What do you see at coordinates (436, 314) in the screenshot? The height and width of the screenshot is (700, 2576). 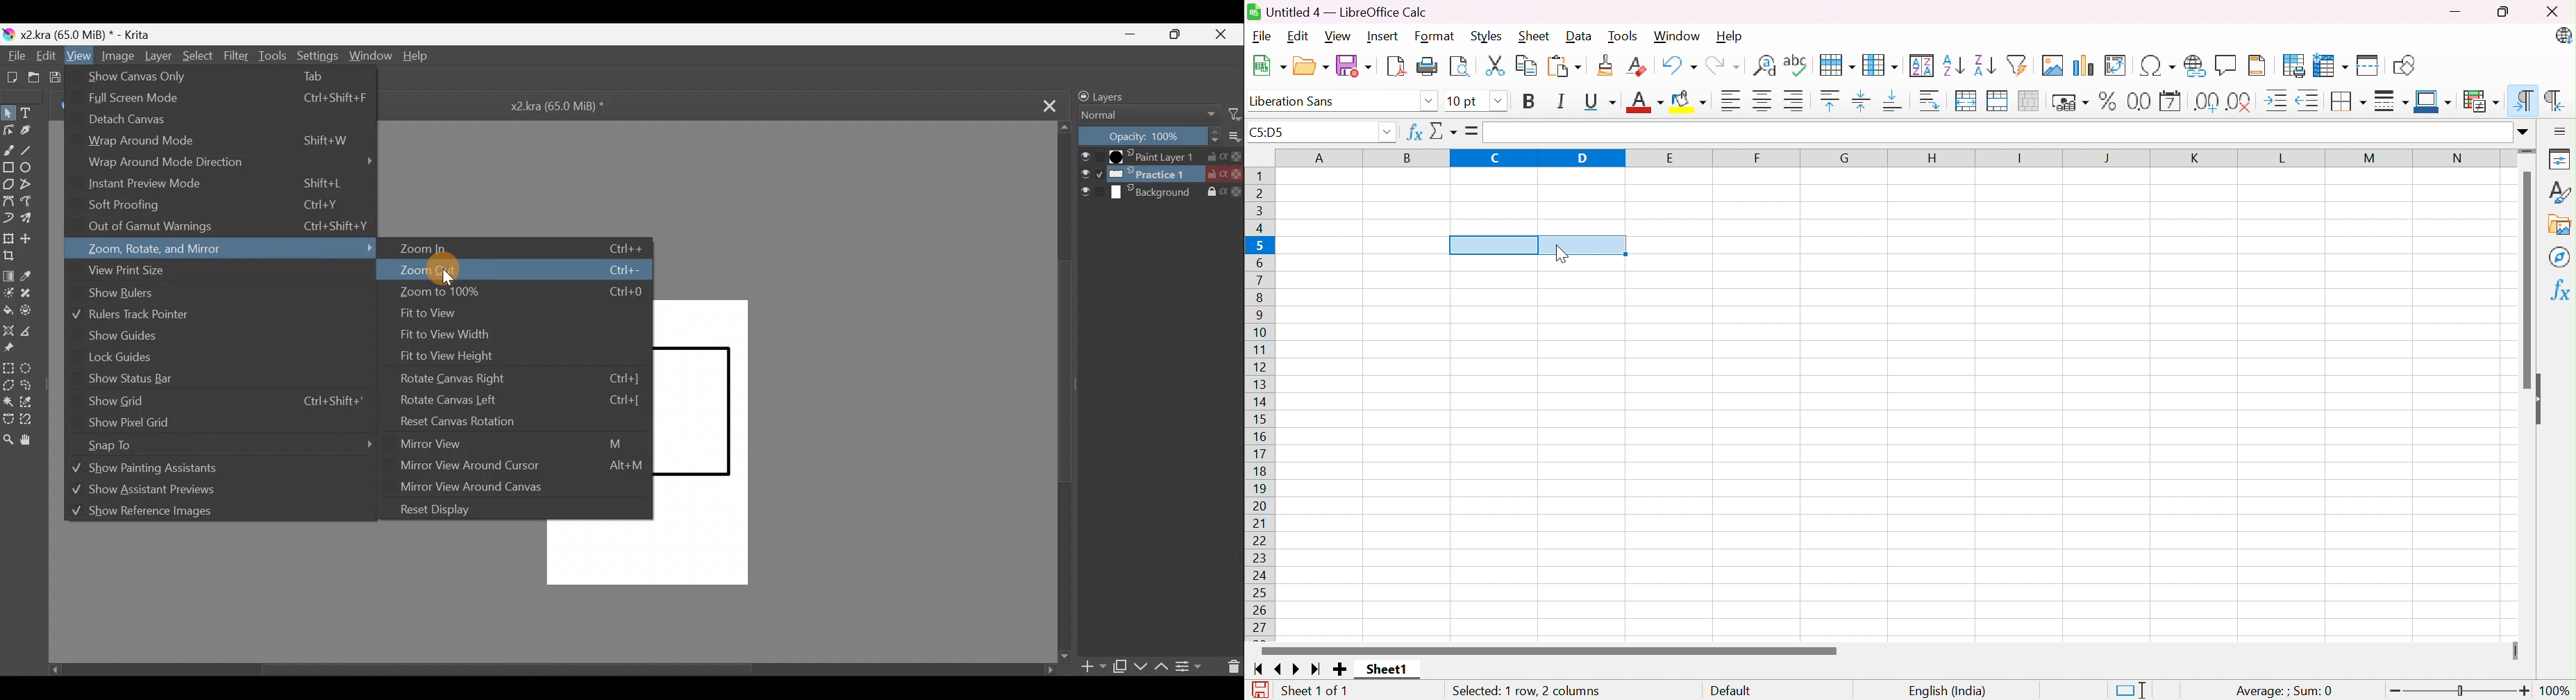 I see `Fit to view` at bounding box center [436, 314].